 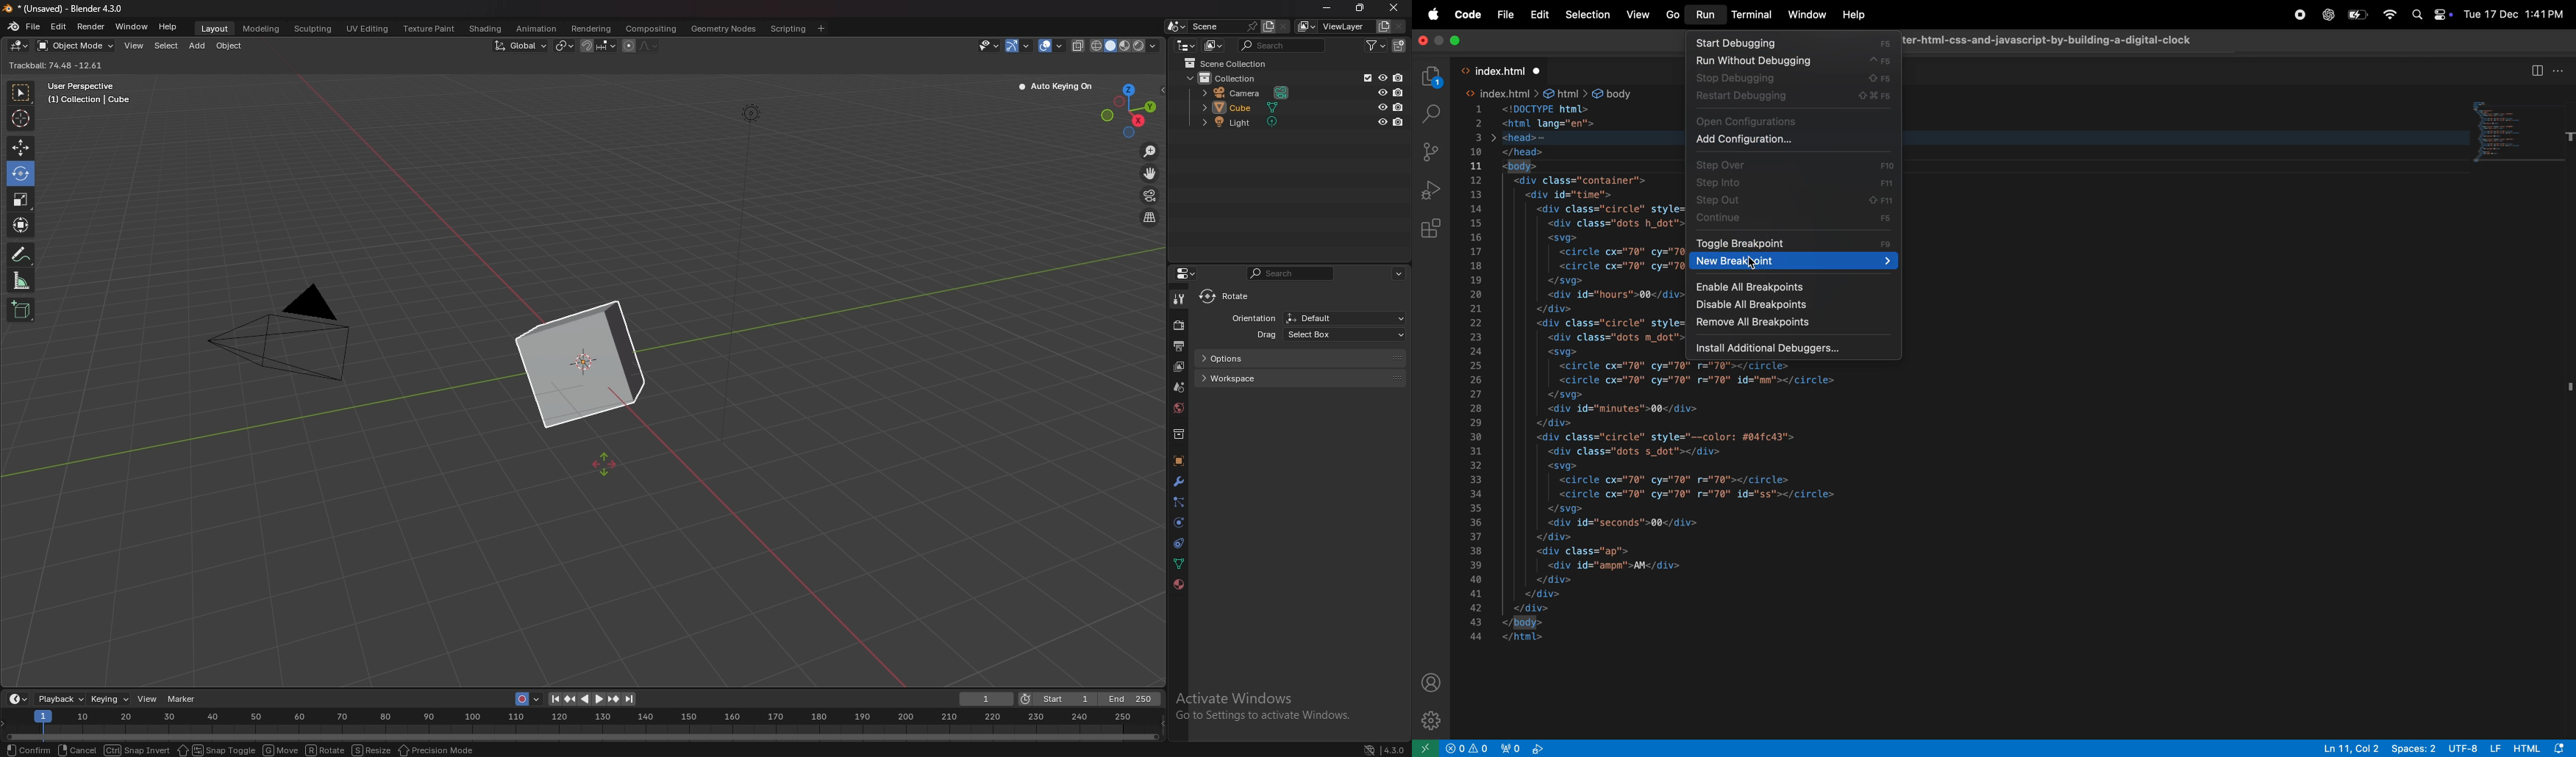 I want to click on display mode, so click(x=1214, y=46).